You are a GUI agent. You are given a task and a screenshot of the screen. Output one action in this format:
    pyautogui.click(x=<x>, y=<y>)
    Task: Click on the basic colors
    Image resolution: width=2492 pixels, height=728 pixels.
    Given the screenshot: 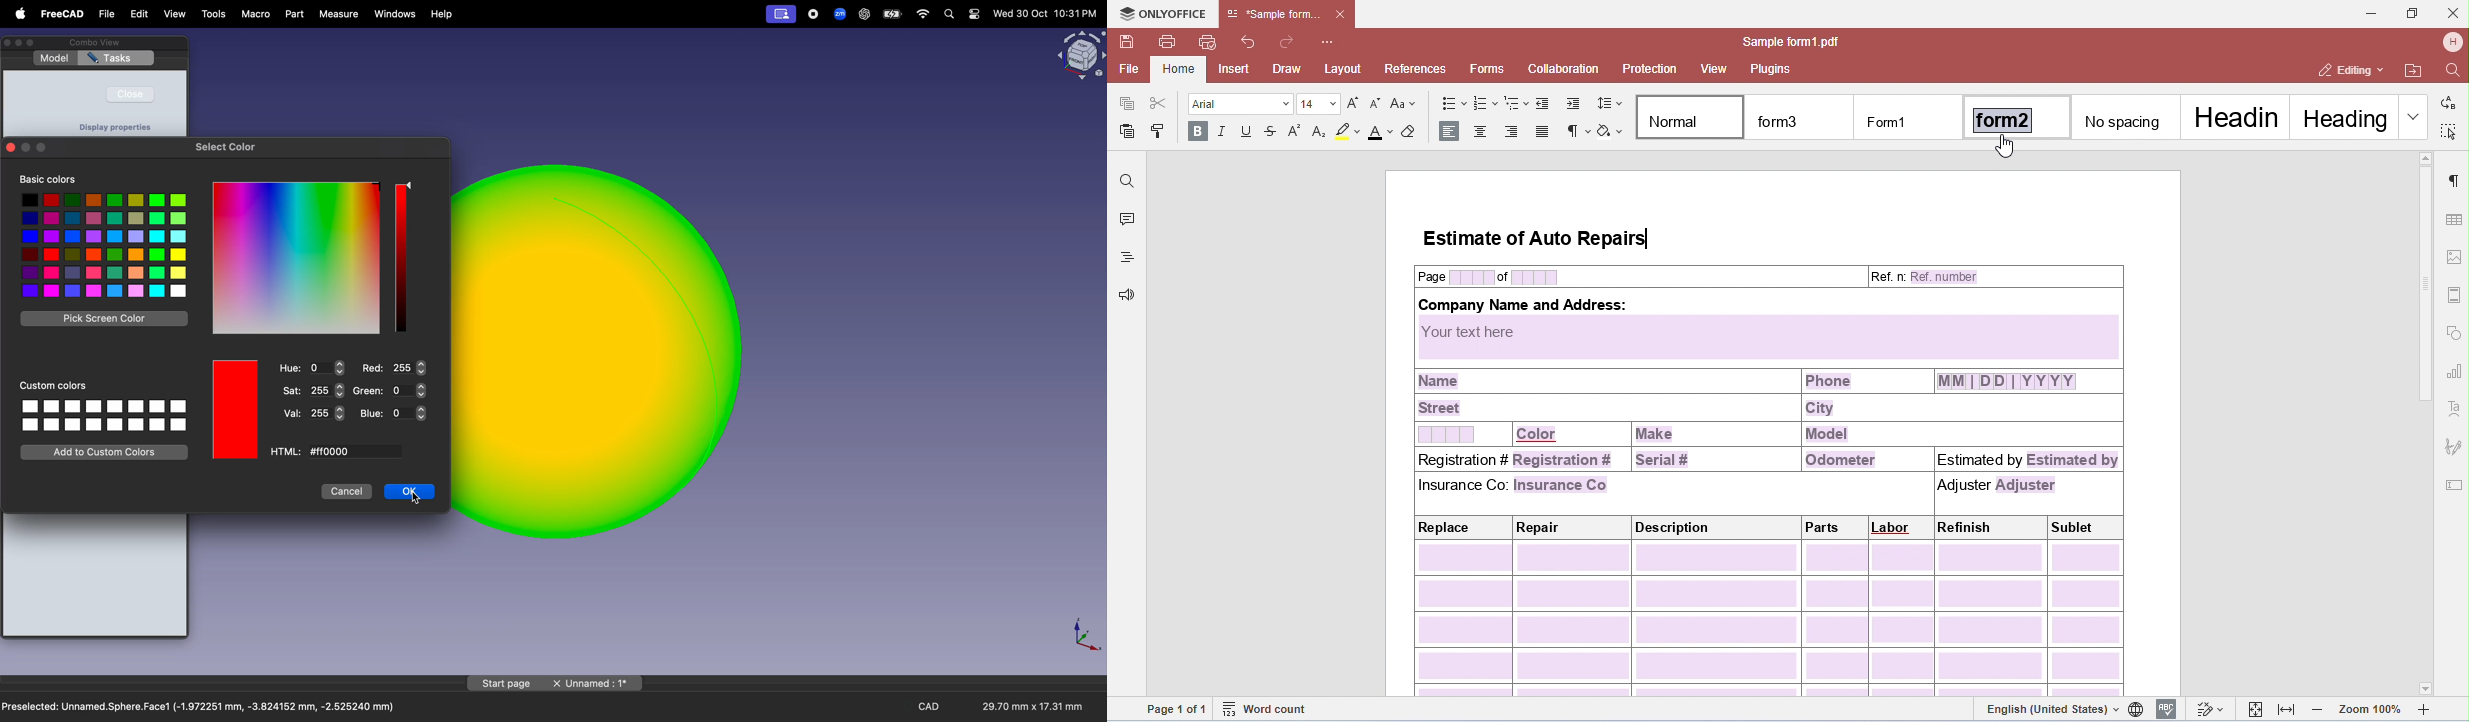 What is the action you would take?
    pyautogui.click(x=48, y=179)
    